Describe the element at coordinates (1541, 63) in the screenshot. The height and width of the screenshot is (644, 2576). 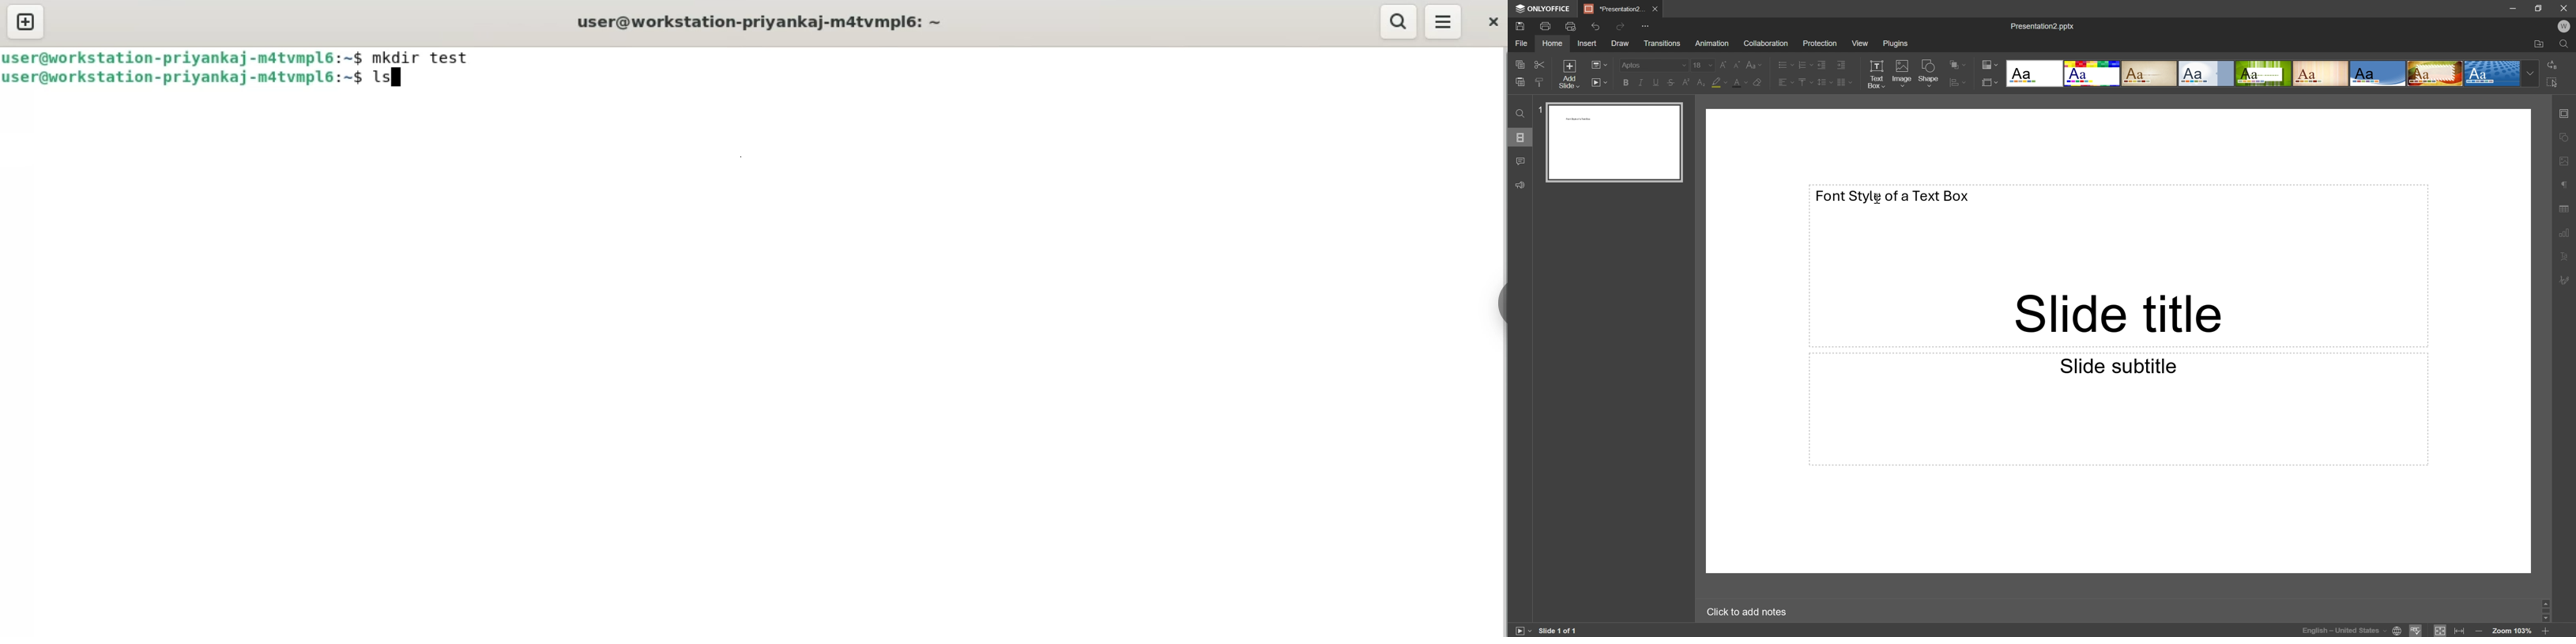
I see `Cut` at that location.